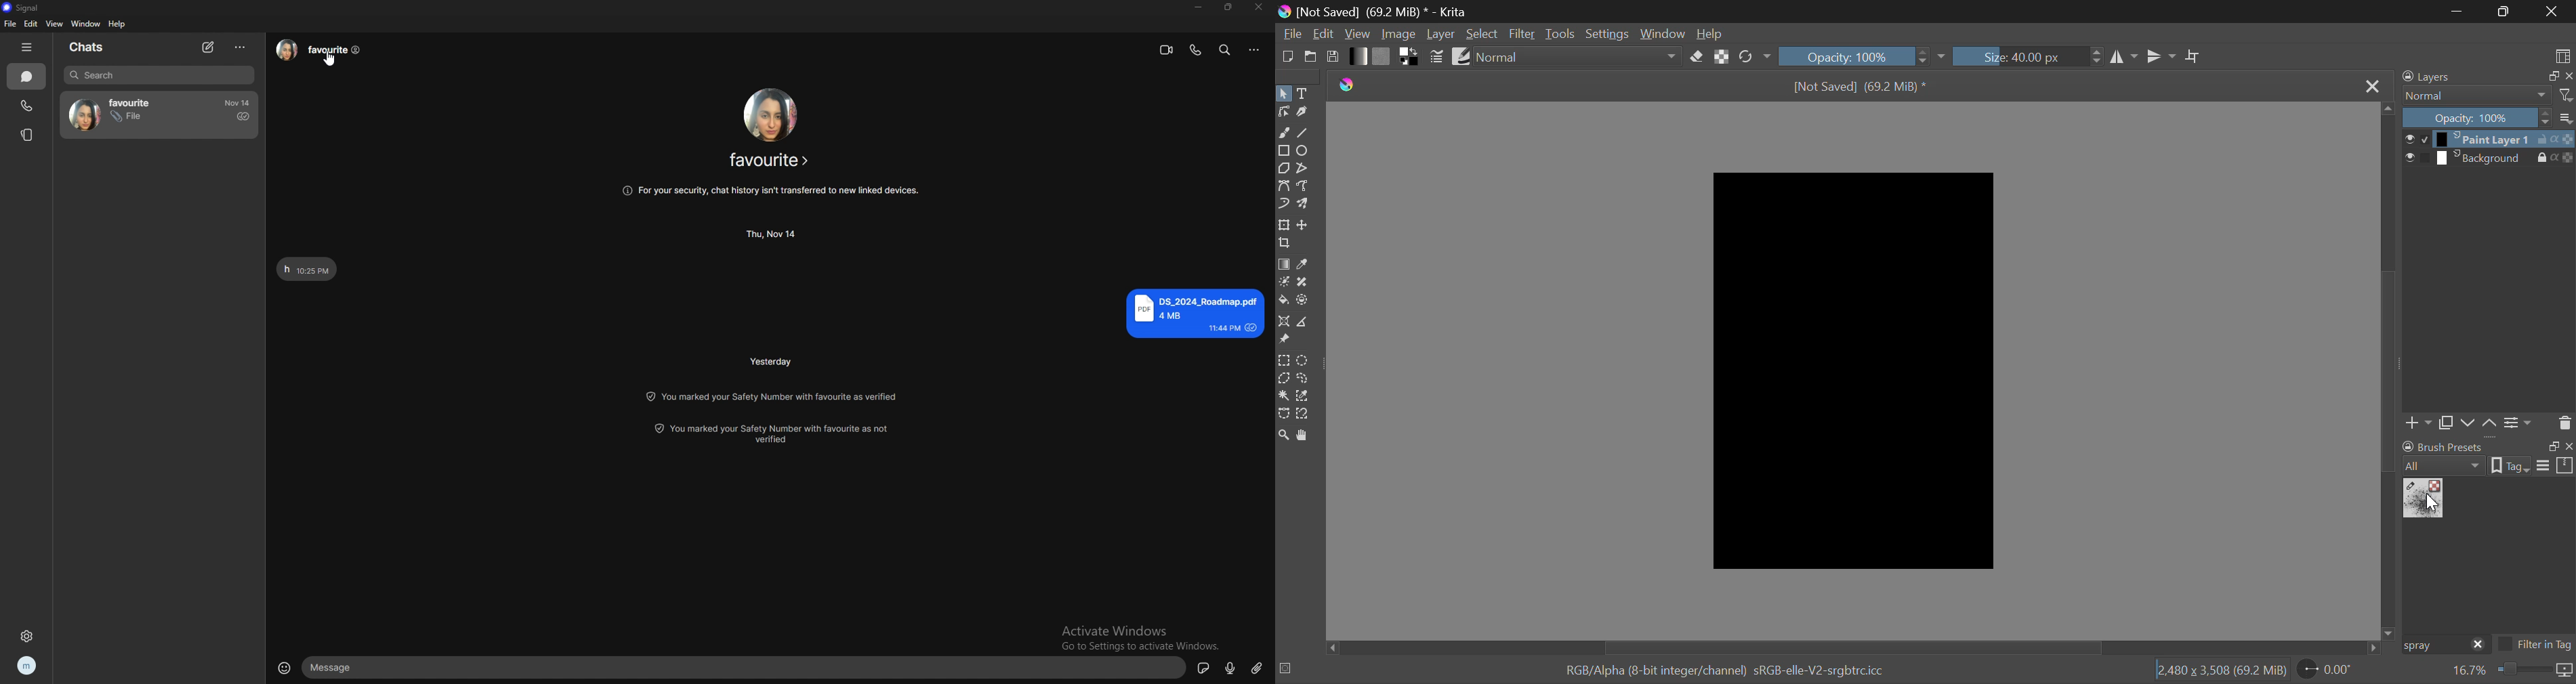  What do you see at coordinates (2446, 425) in the screenshot?
I see `Copy Layer` at bounding box center [2446, 425].